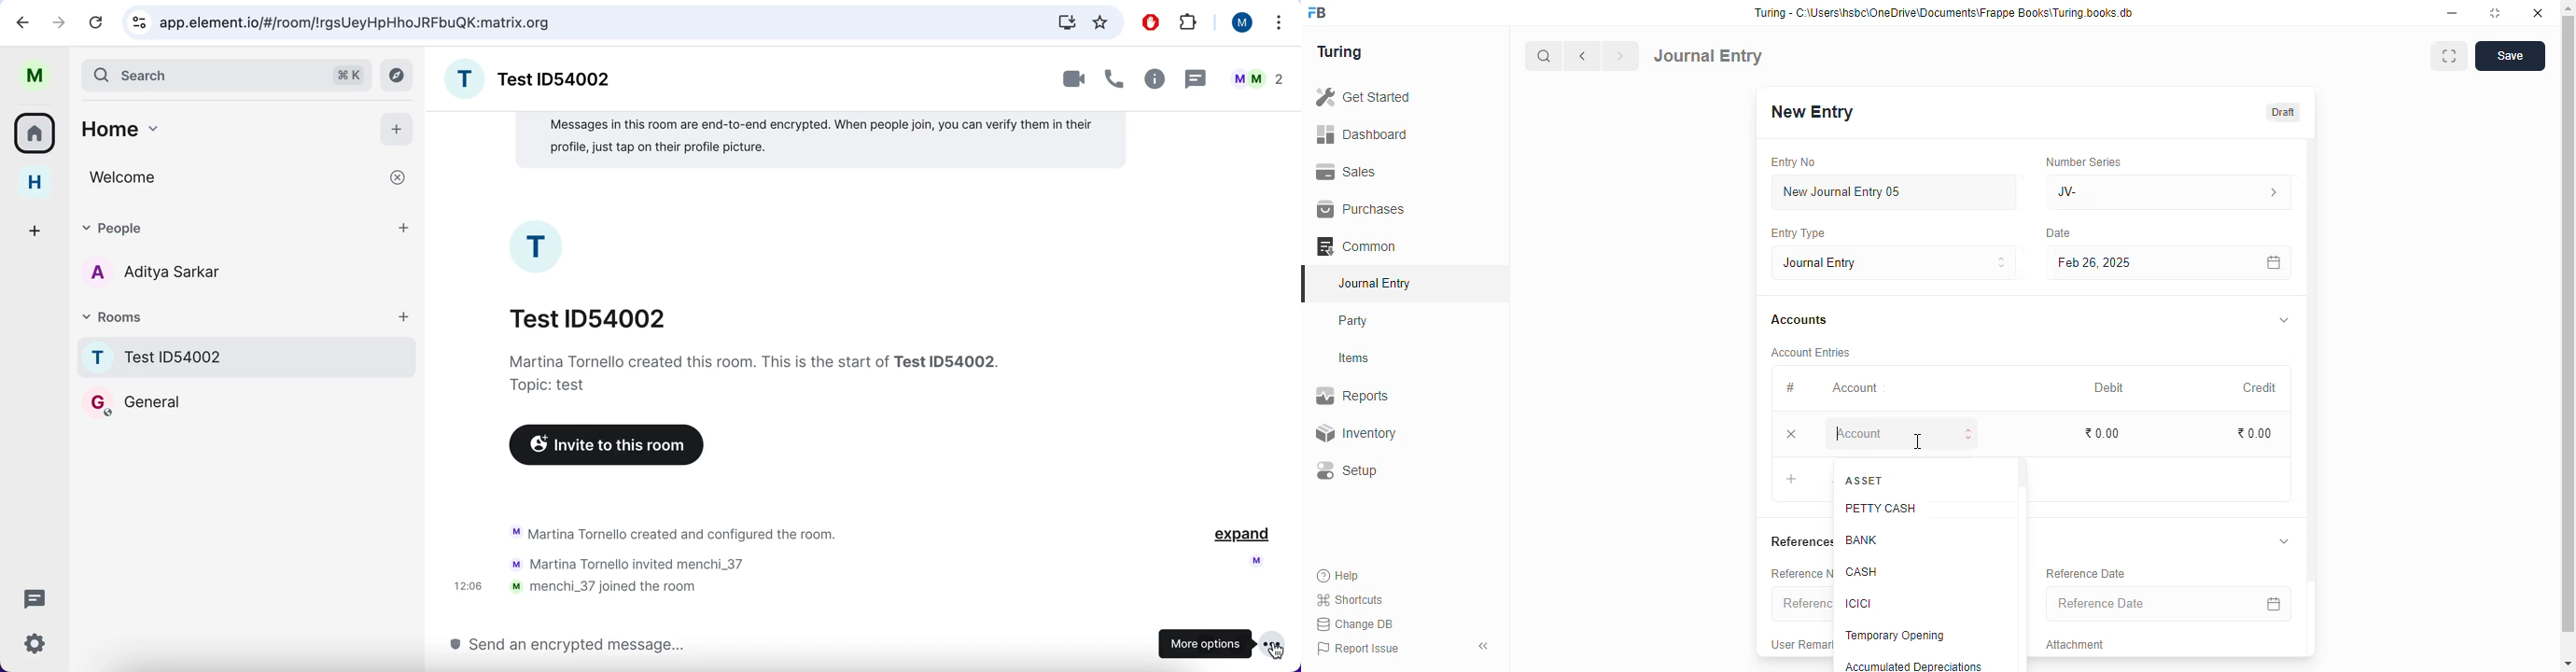 This screenshot has width=2576, height=672. Describe the element at coordinates (1205, 644) in the screenshot. I see `more options` at that location.